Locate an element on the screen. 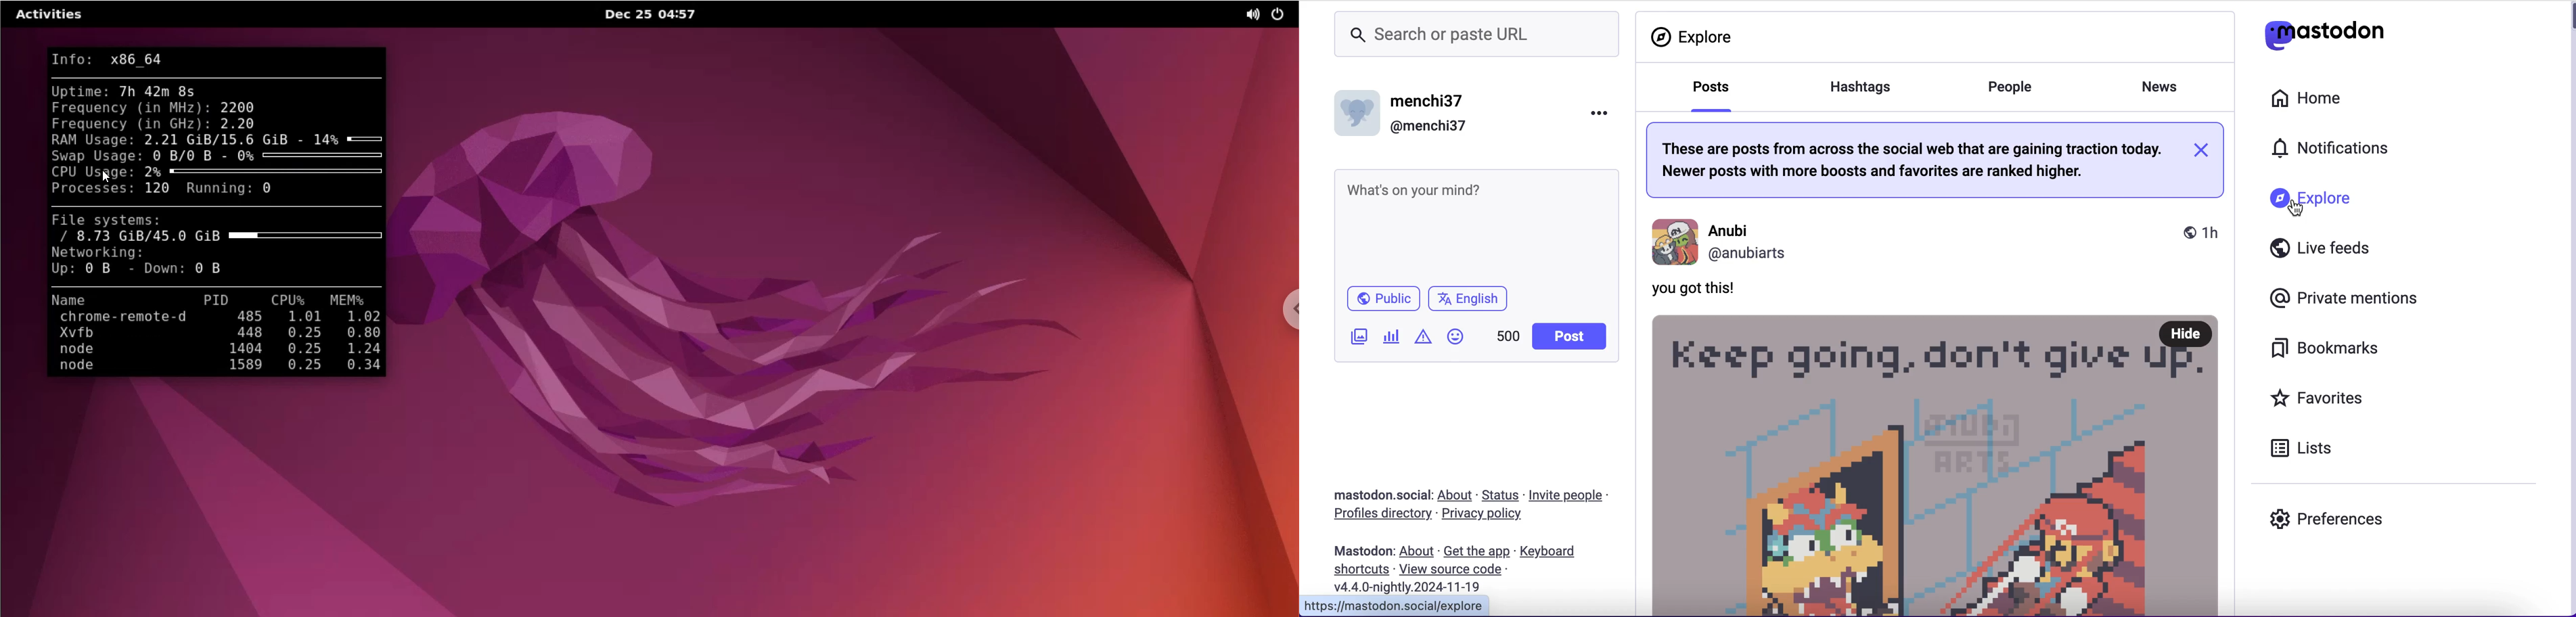 Image resolution: width=2576 pixels, height=644 pixels. options is located at coordinates (1603, 116).